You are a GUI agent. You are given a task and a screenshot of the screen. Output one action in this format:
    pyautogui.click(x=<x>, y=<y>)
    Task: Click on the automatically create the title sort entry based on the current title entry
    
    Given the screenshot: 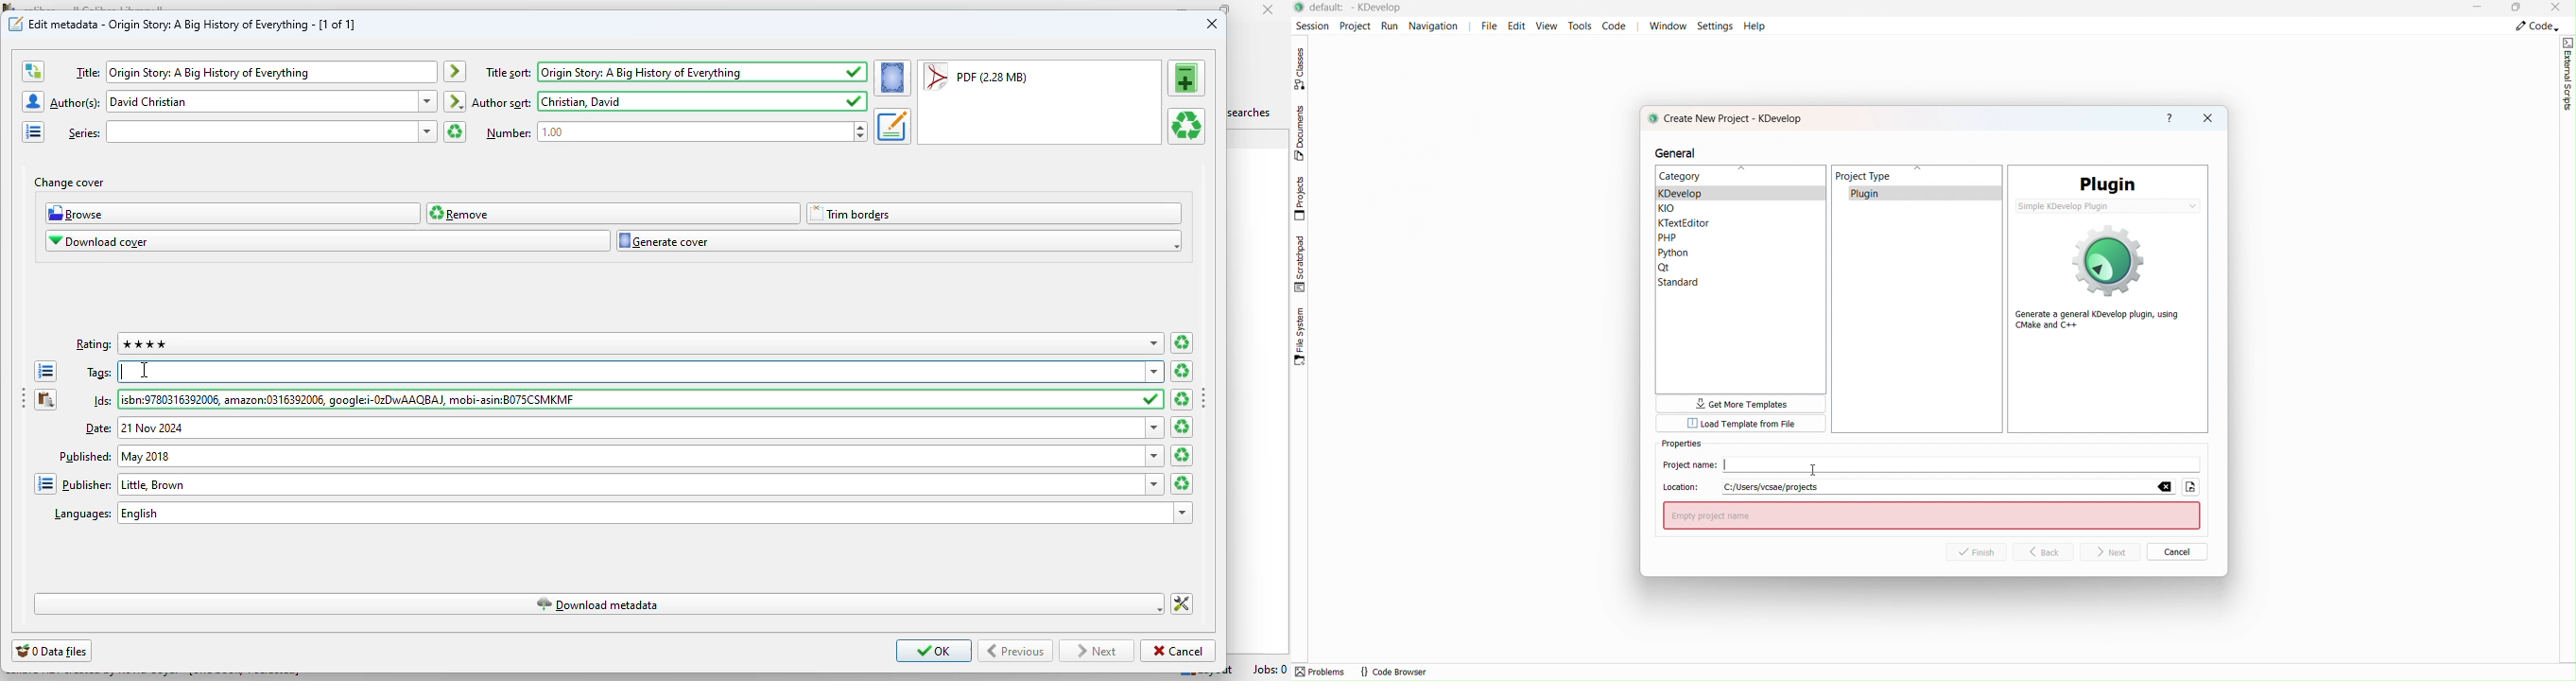 What is the action you would take?
    pyautogui.click(x=455, y=72)
    